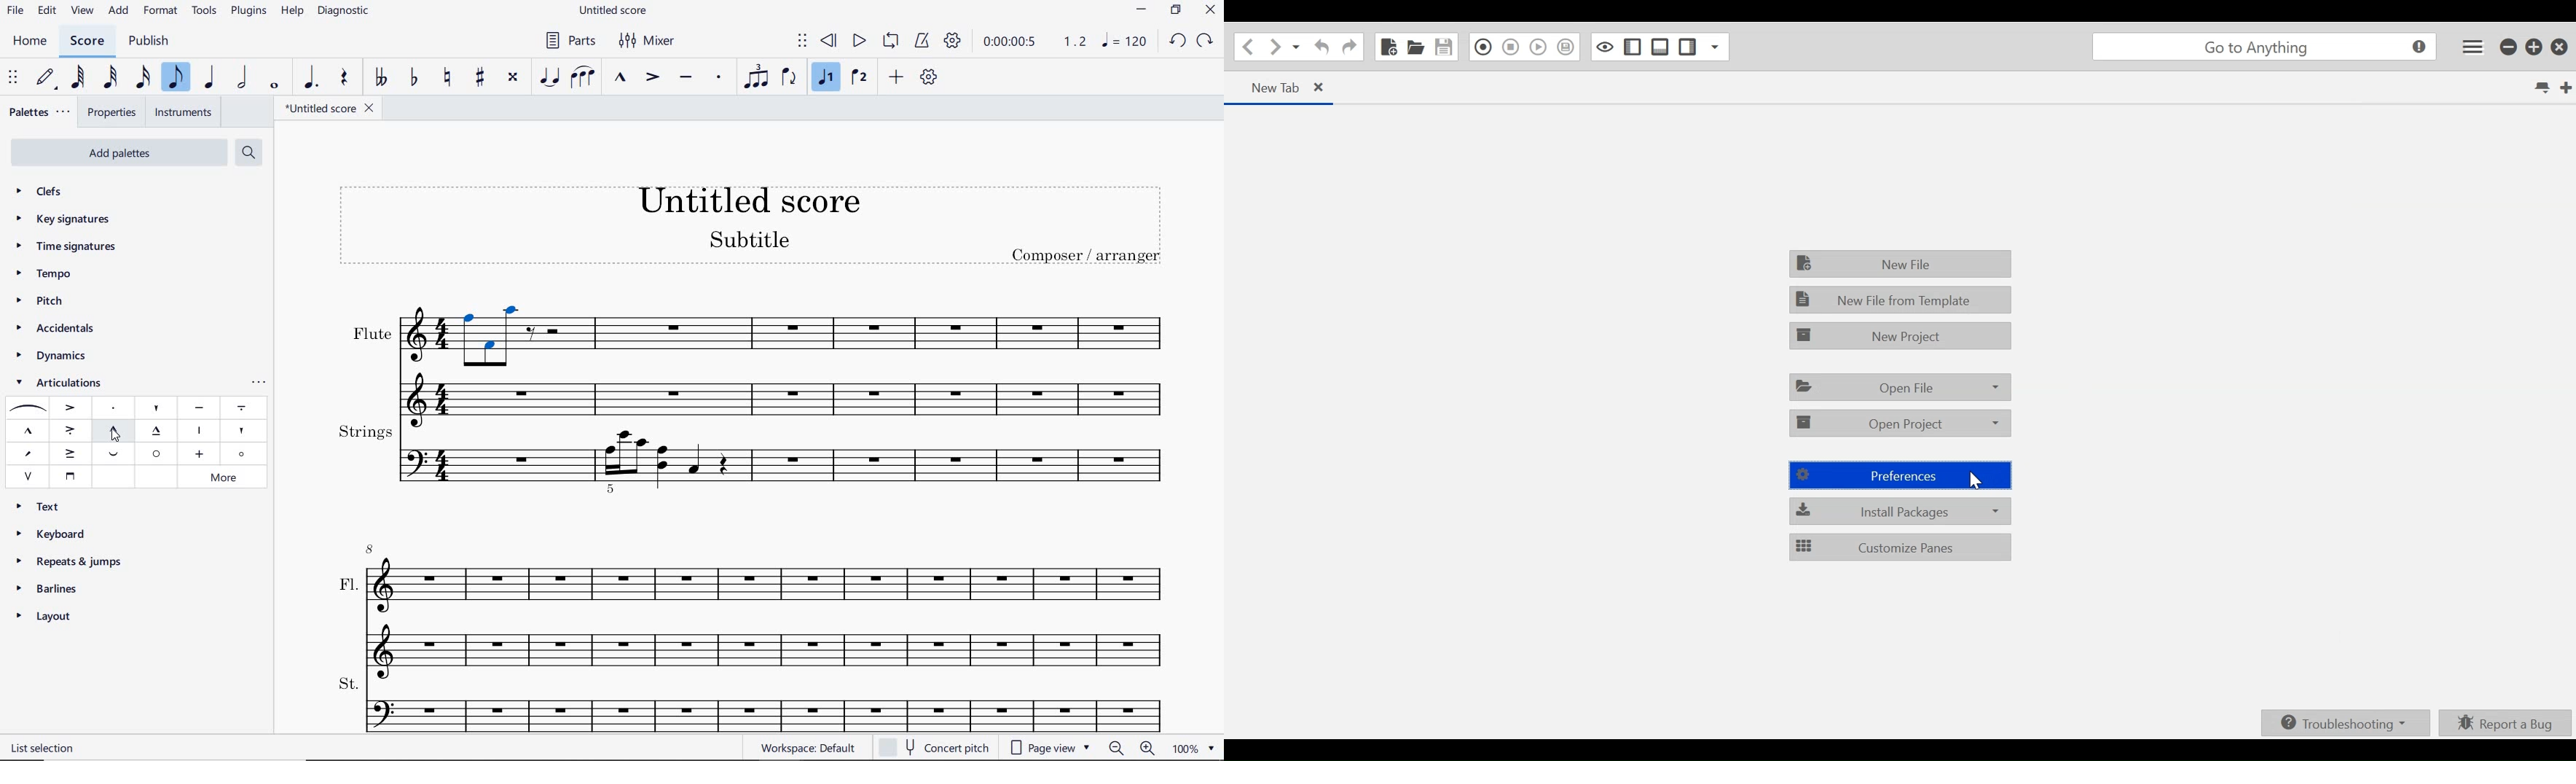  What do you see at coordinates (447, 78) in the screenshot?
I see `TOGGLE NATURAL` at bounding box center [447, 78].